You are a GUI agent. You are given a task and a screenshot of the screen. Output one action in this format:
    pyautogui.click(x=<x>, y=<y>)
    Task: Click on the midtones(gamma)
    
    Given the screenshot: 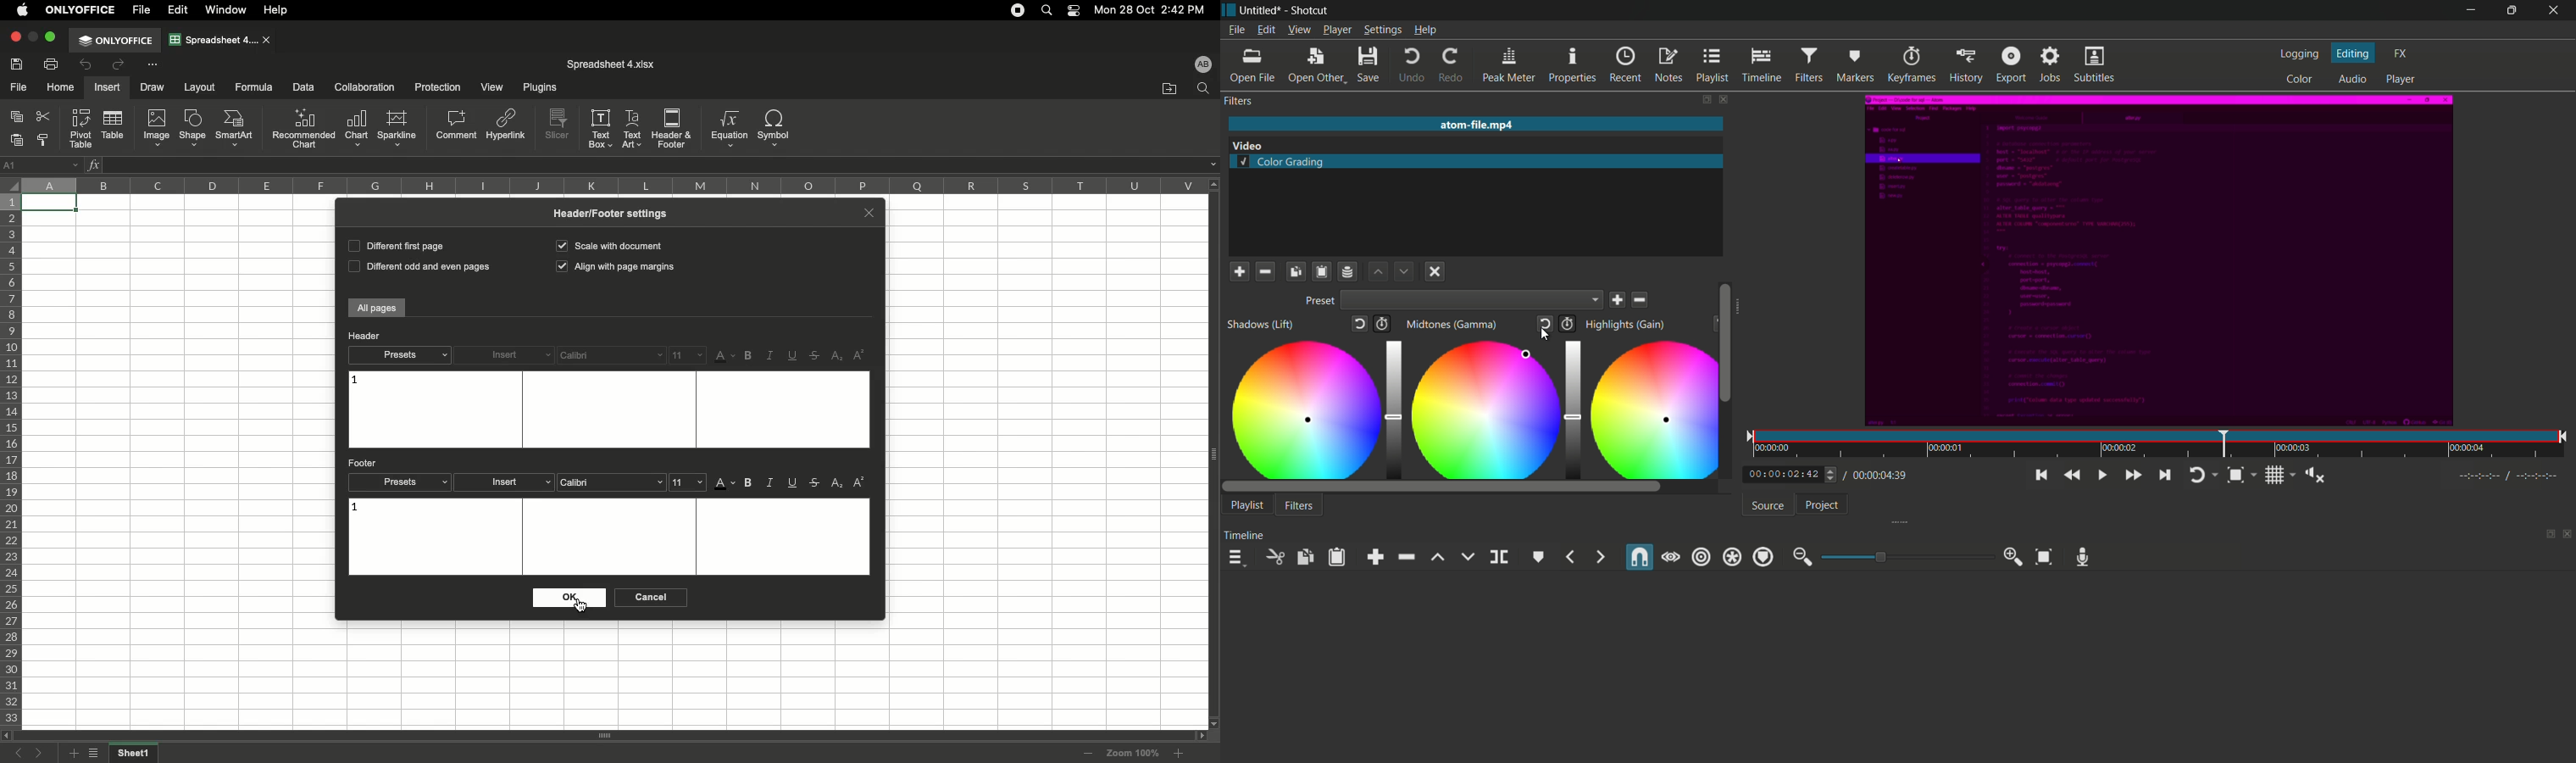 What is the action you would take?
    pyautogui.click(x=1454, y=325)
    